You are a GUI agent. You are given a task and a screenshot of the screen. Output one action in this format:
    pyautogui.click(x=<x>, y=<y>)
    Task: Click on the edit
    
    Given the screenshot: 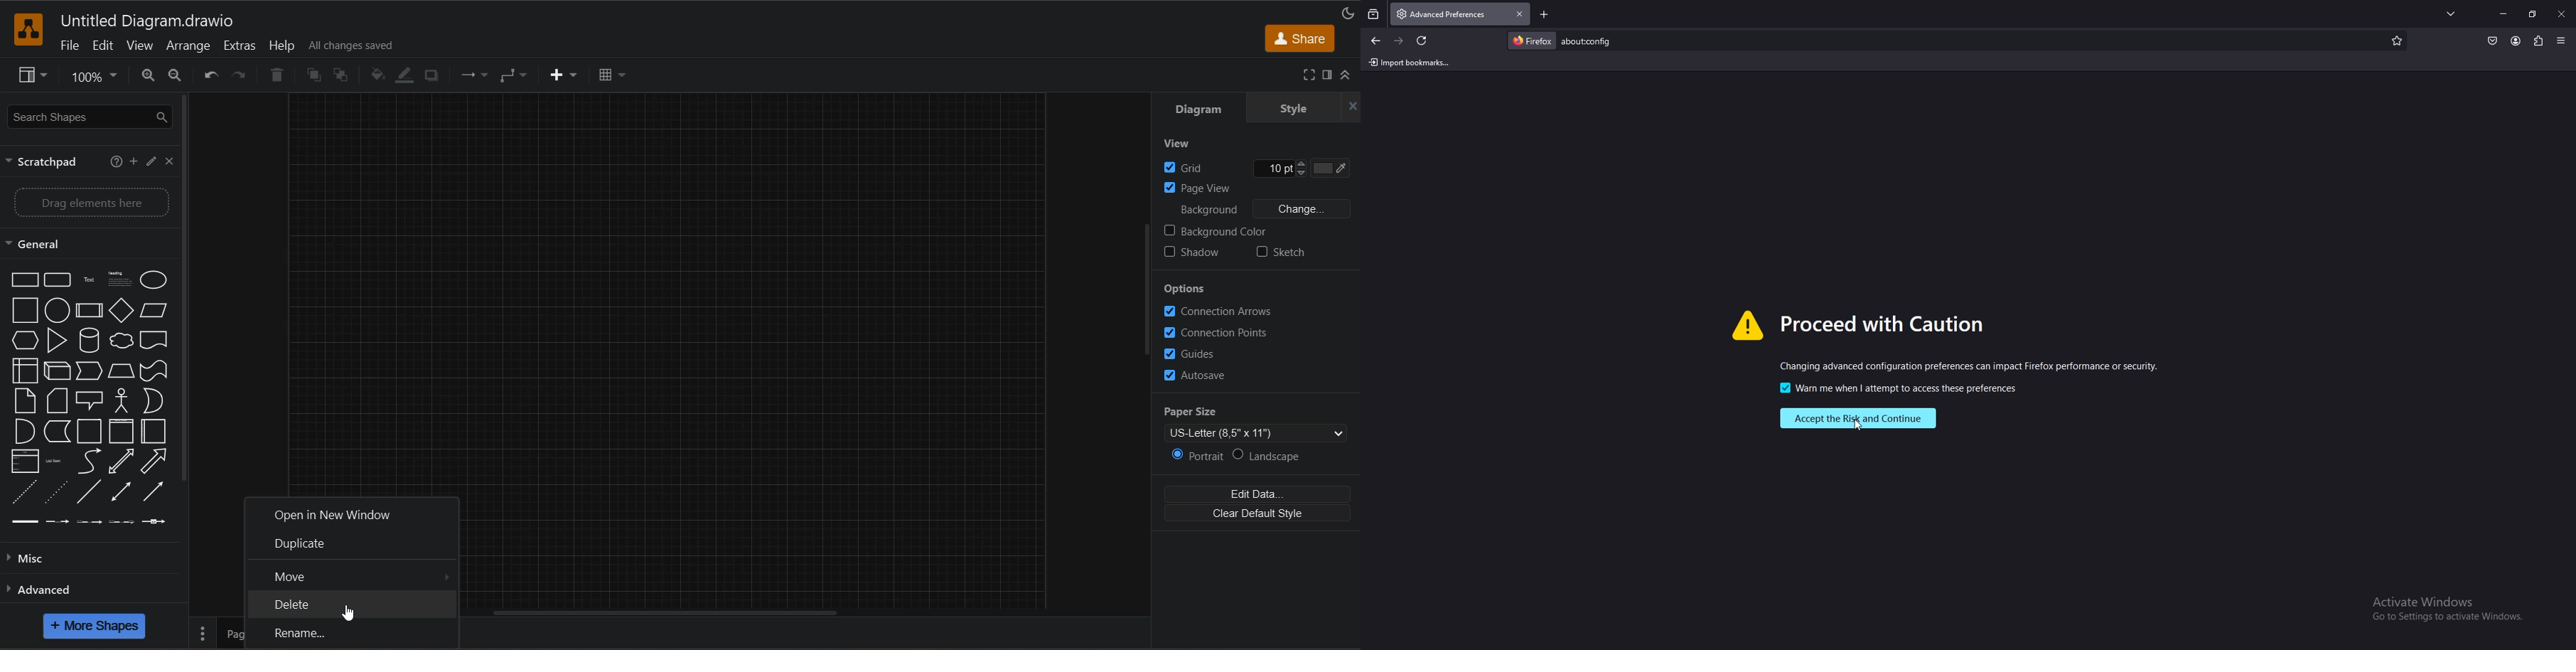 What is the action you would take?
    pyautogui.click(x=149, y=161)
    